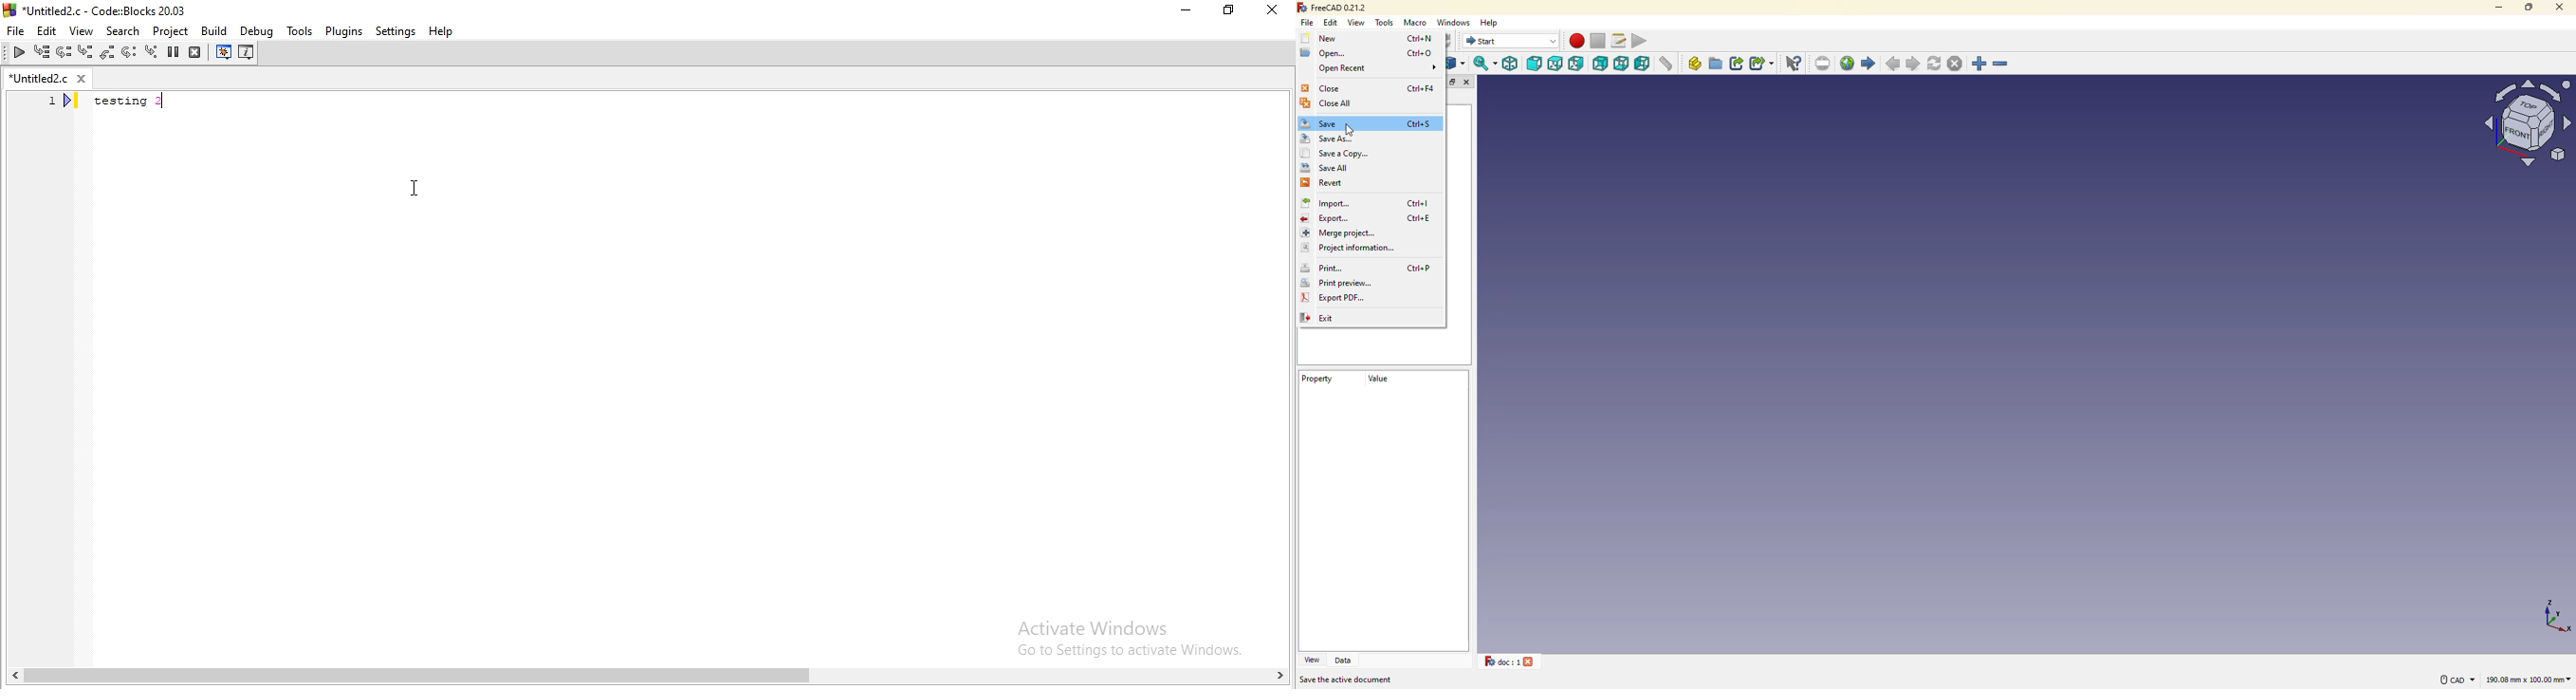 Image resolution: width=2576 pixels, height=700 pixels. Describe the element at coordinates (77, 32) in the screenshot. I see `View ` at that location.